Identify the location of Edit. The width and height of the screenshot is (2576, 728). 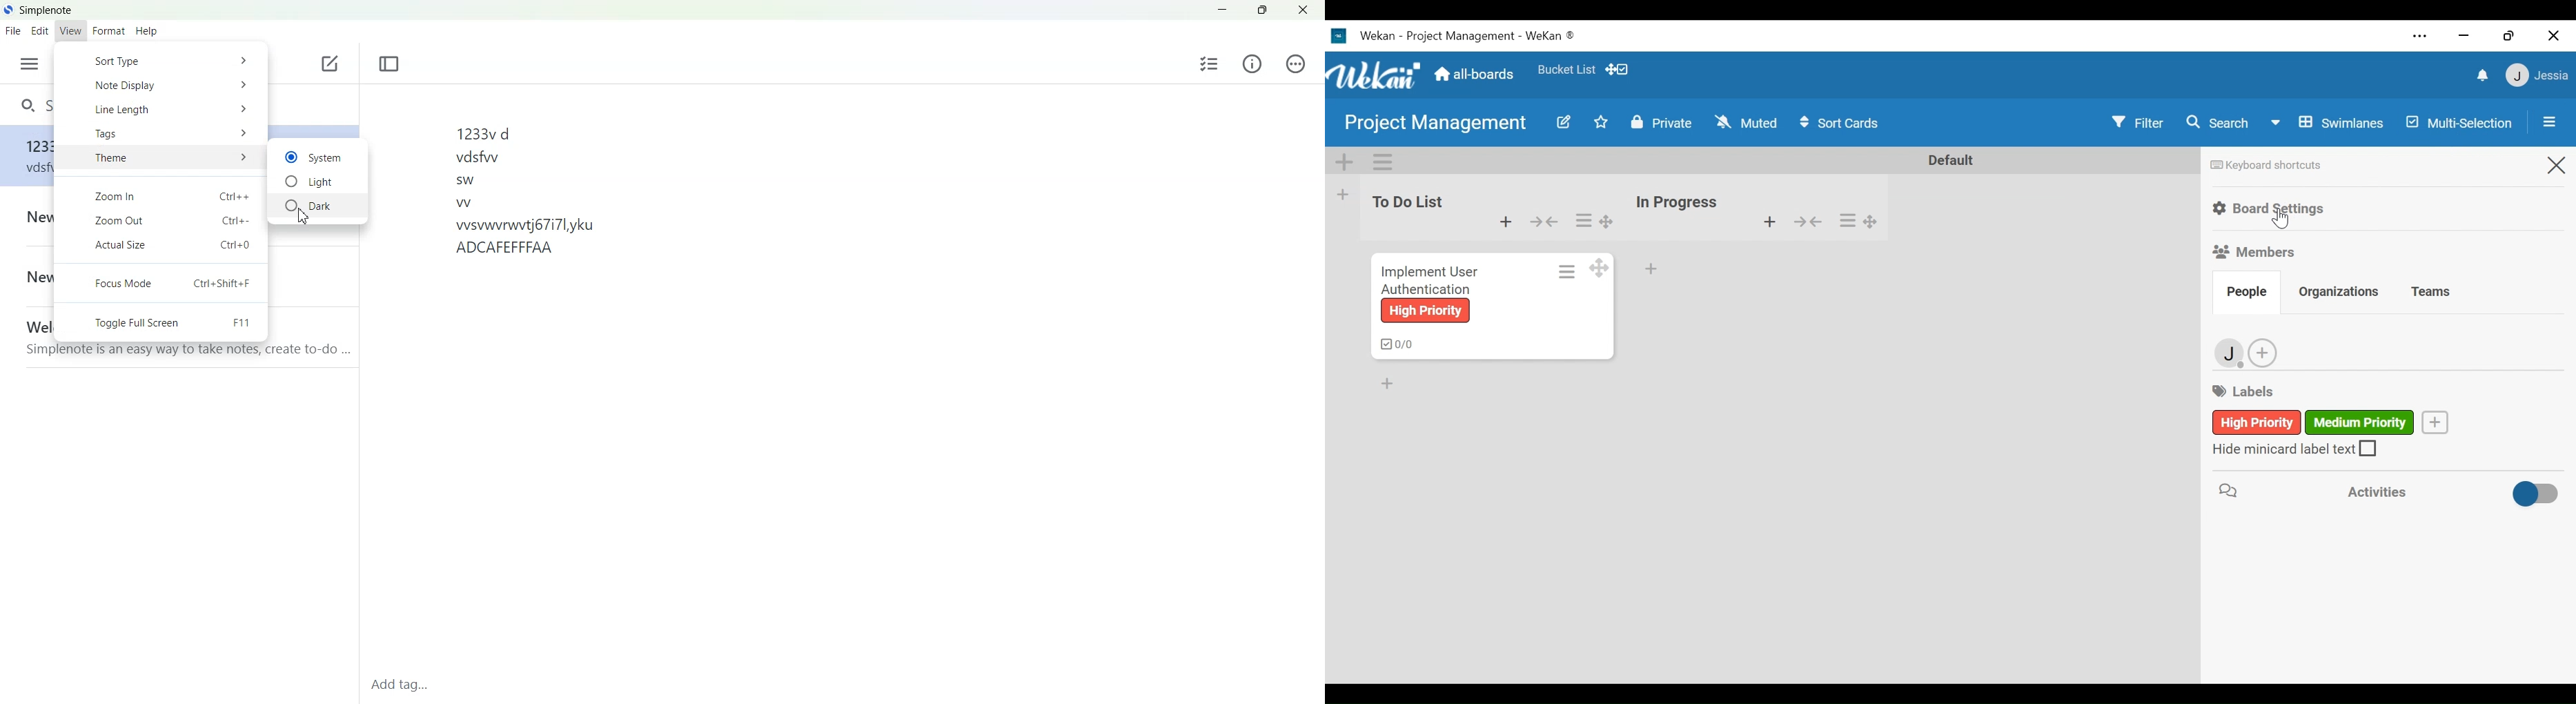
(39, 30).